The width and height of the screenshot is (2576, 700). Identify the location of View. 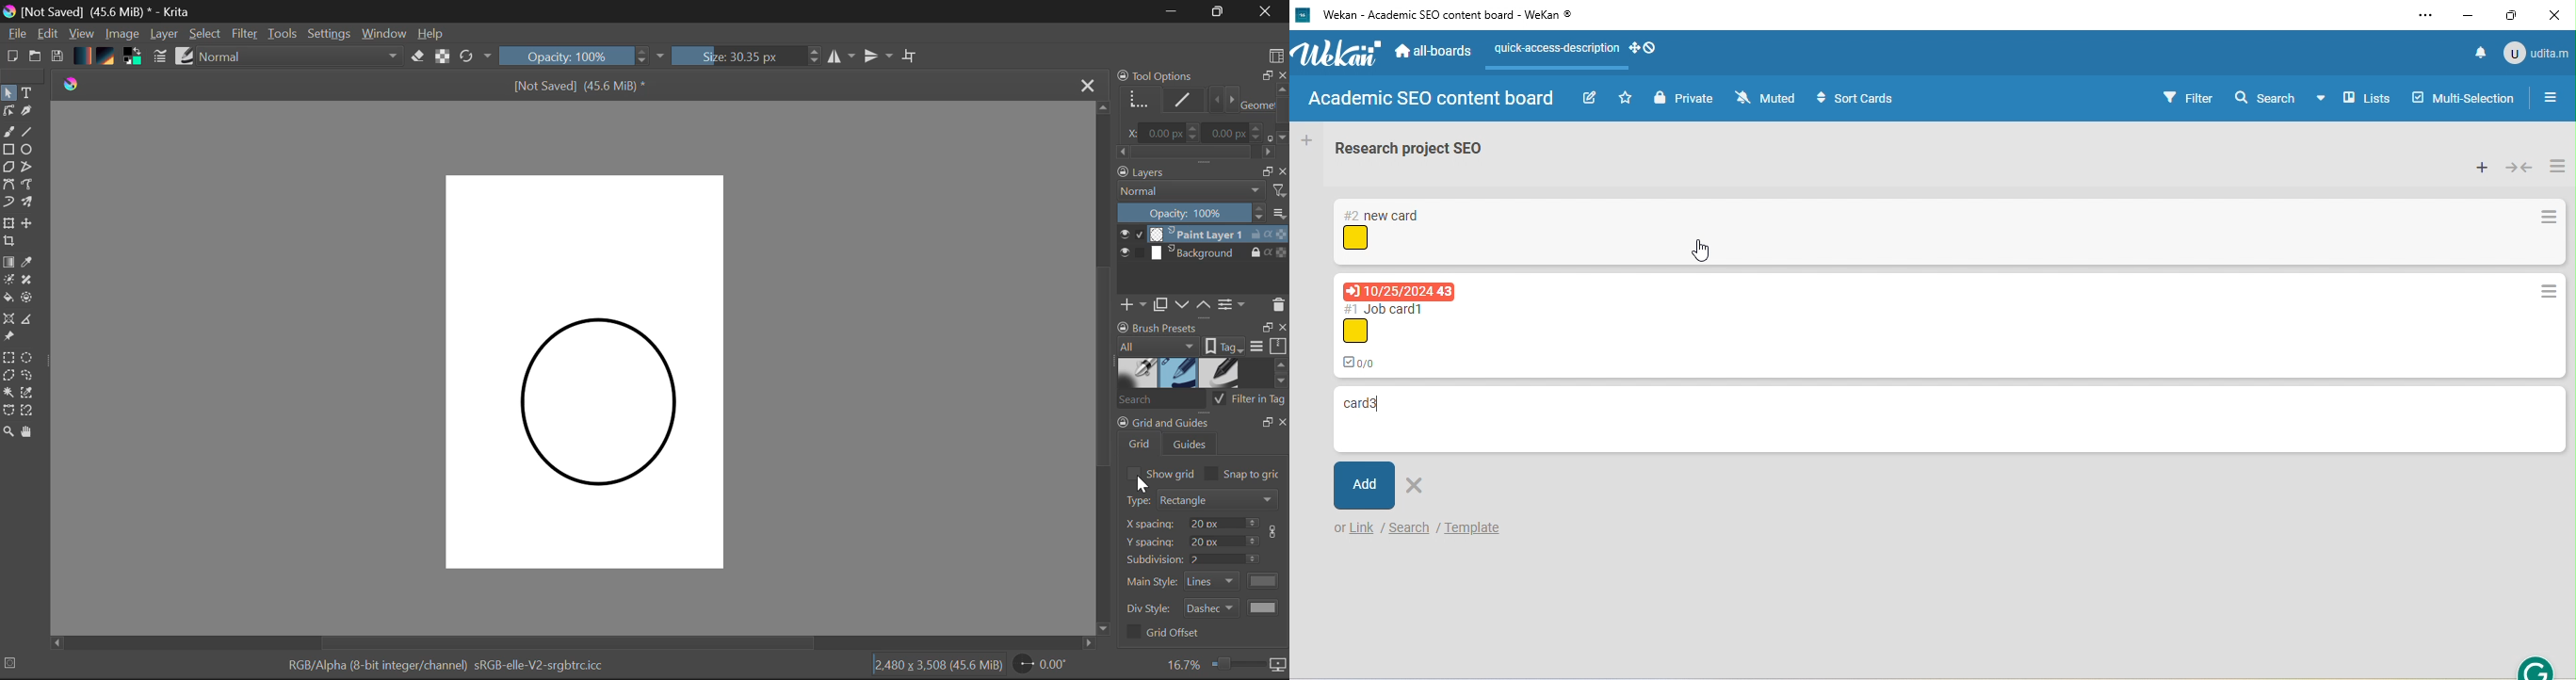
(82, 34).